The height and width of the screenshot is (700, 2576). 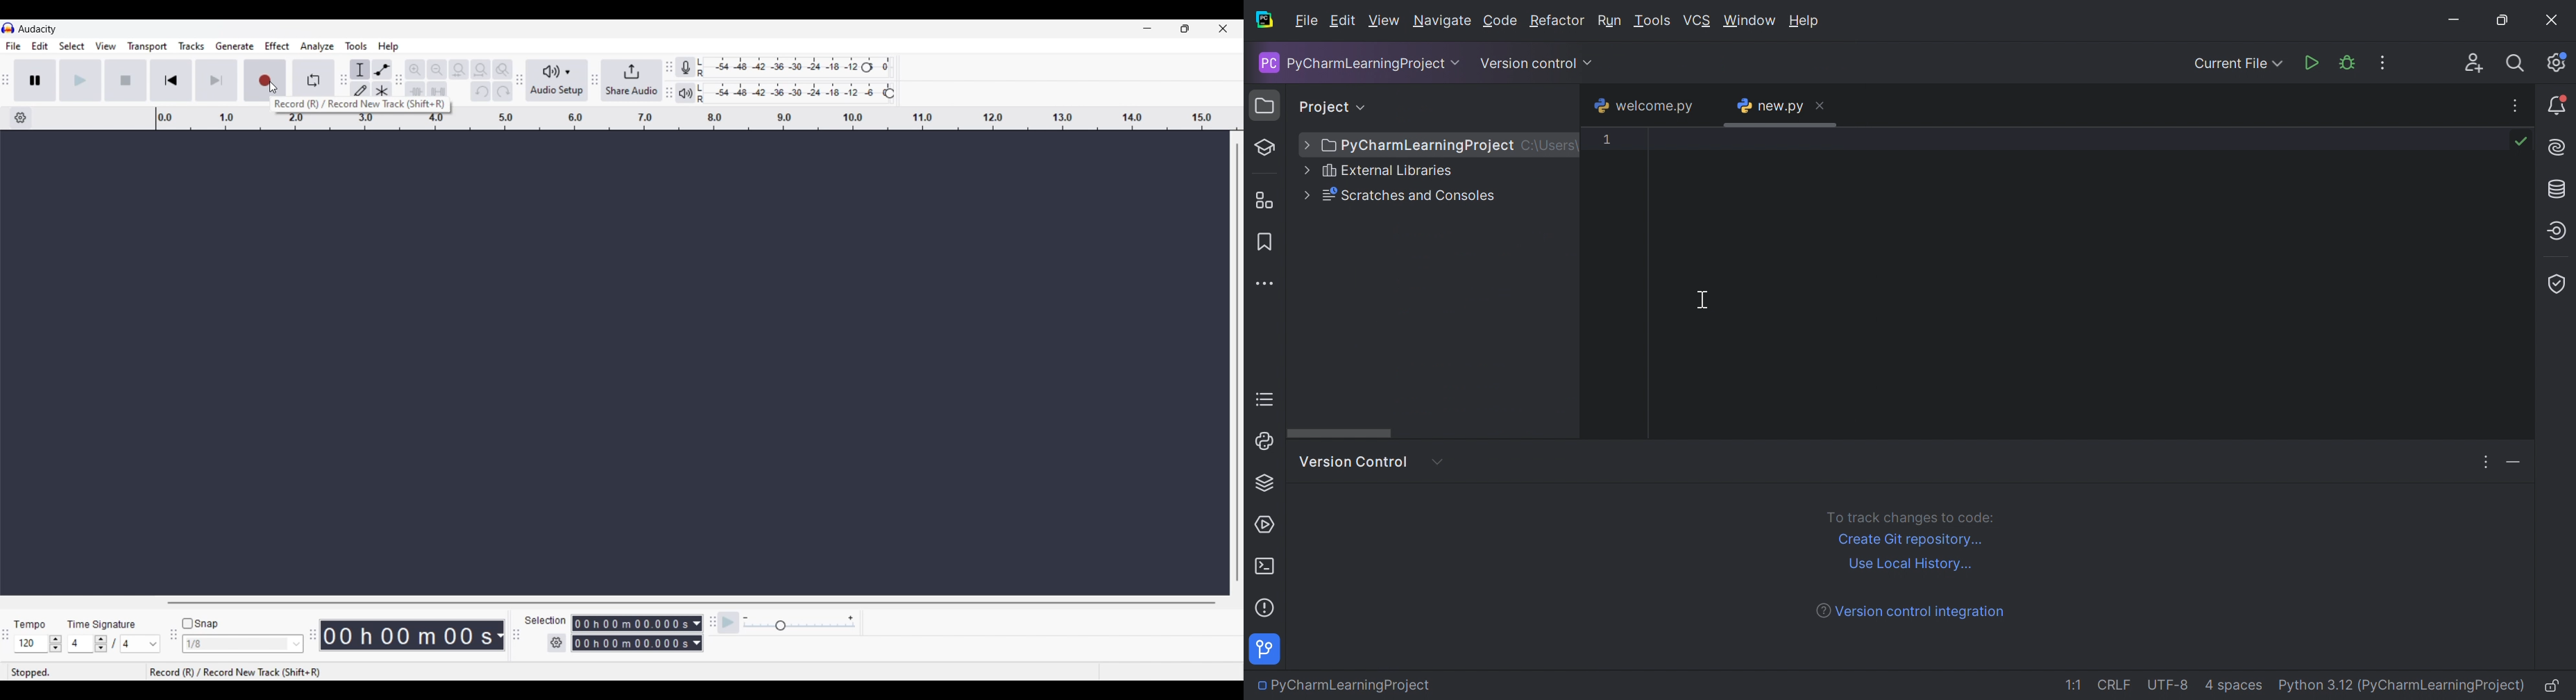 What do you see at coordinates (317, 47) in the screenshot?
I see `Analyze menu` at bounding box center [317, 47].